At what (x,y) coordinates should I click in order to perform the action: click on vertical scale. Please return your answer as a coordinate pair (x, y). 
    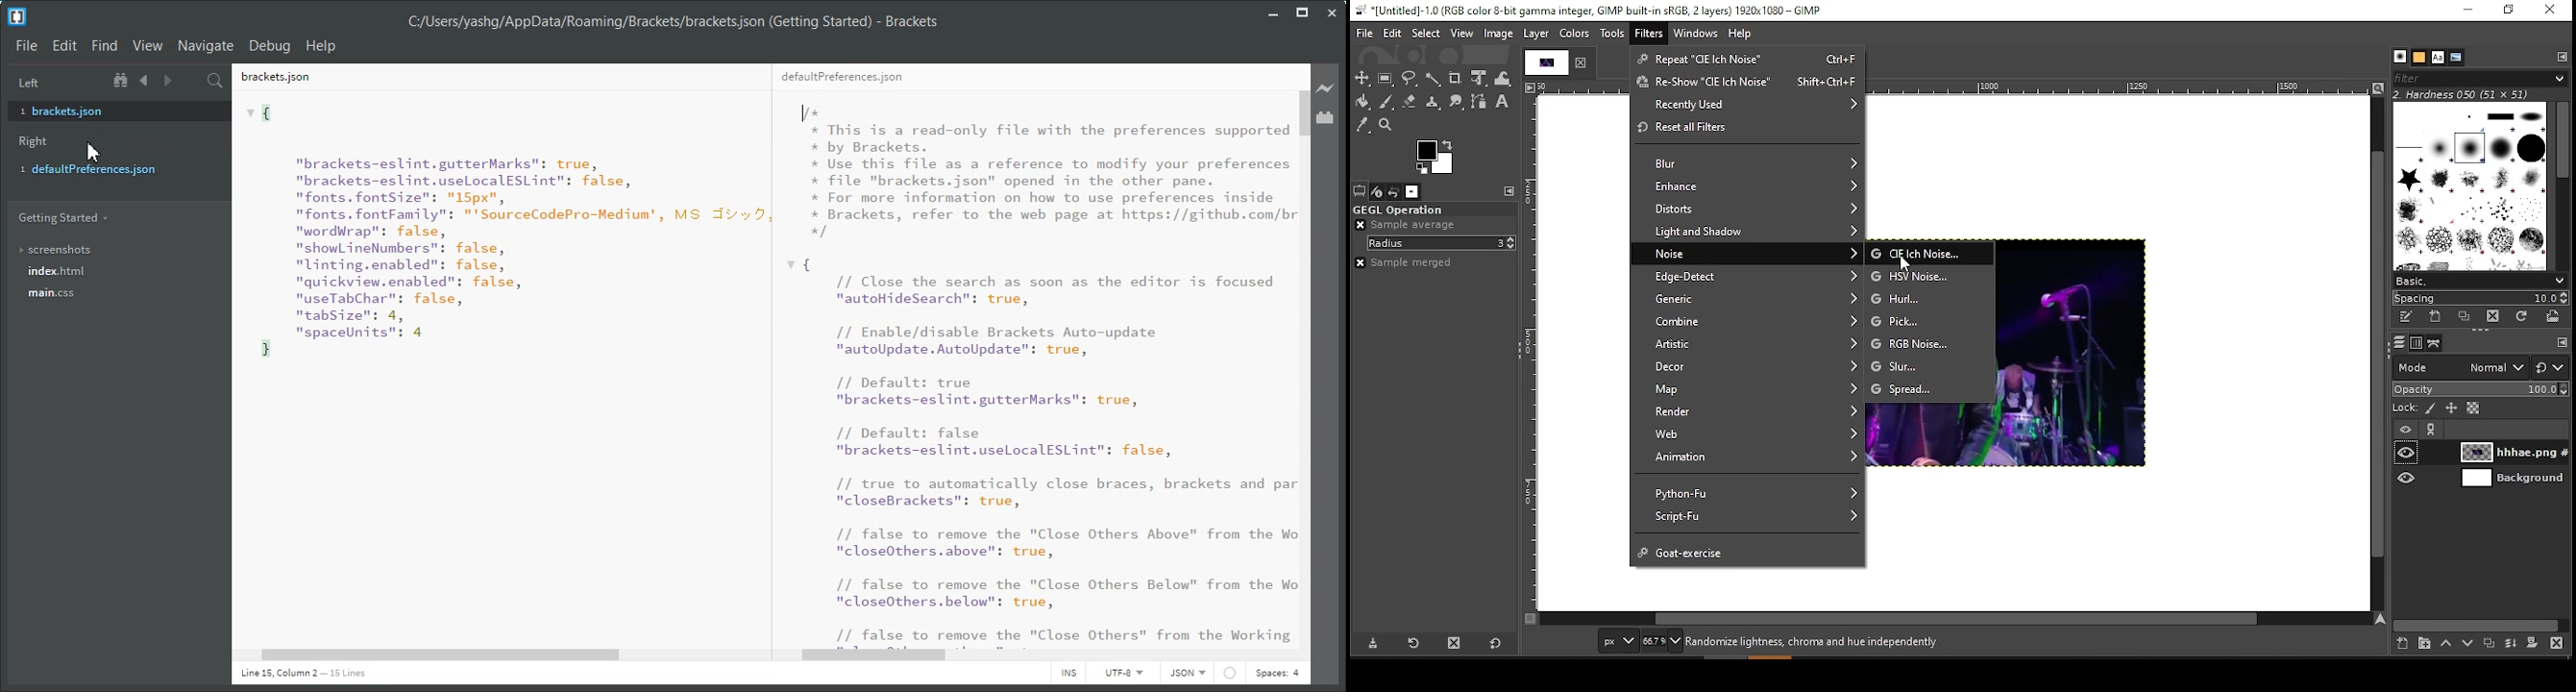
    Looking at the image, I should click on (1530, 356).